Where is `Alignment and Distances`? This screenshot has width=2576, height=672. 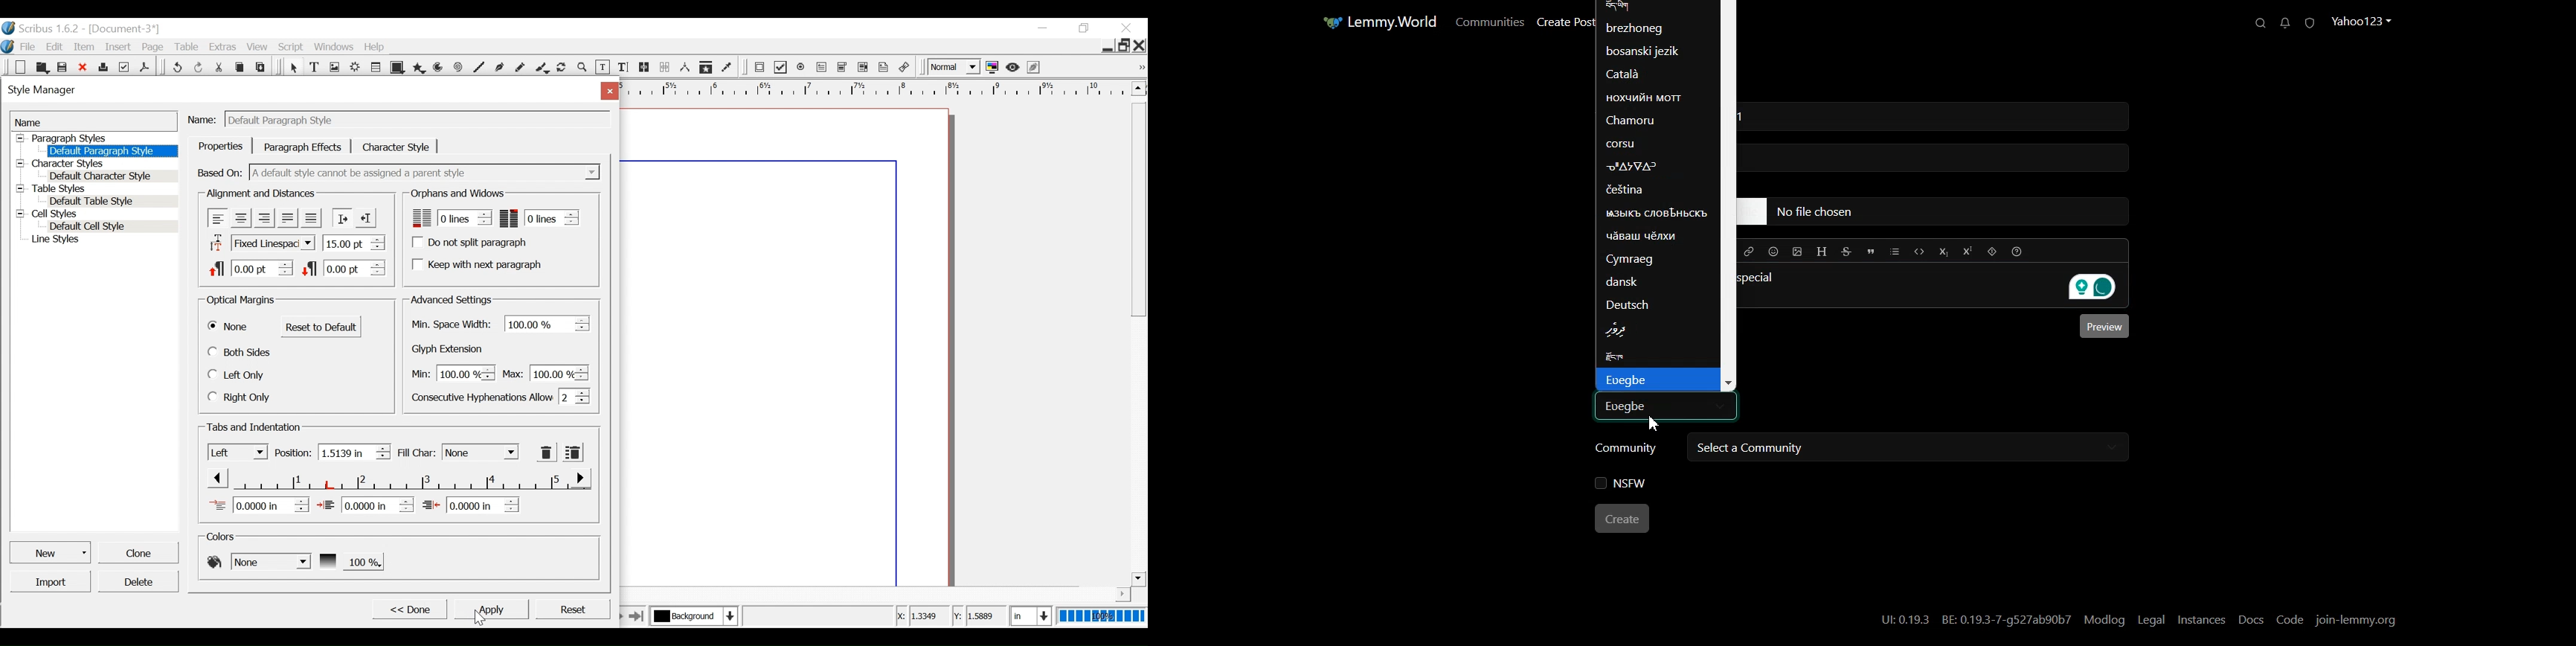
Alignment and Distances is located at coordinates (261, 194).